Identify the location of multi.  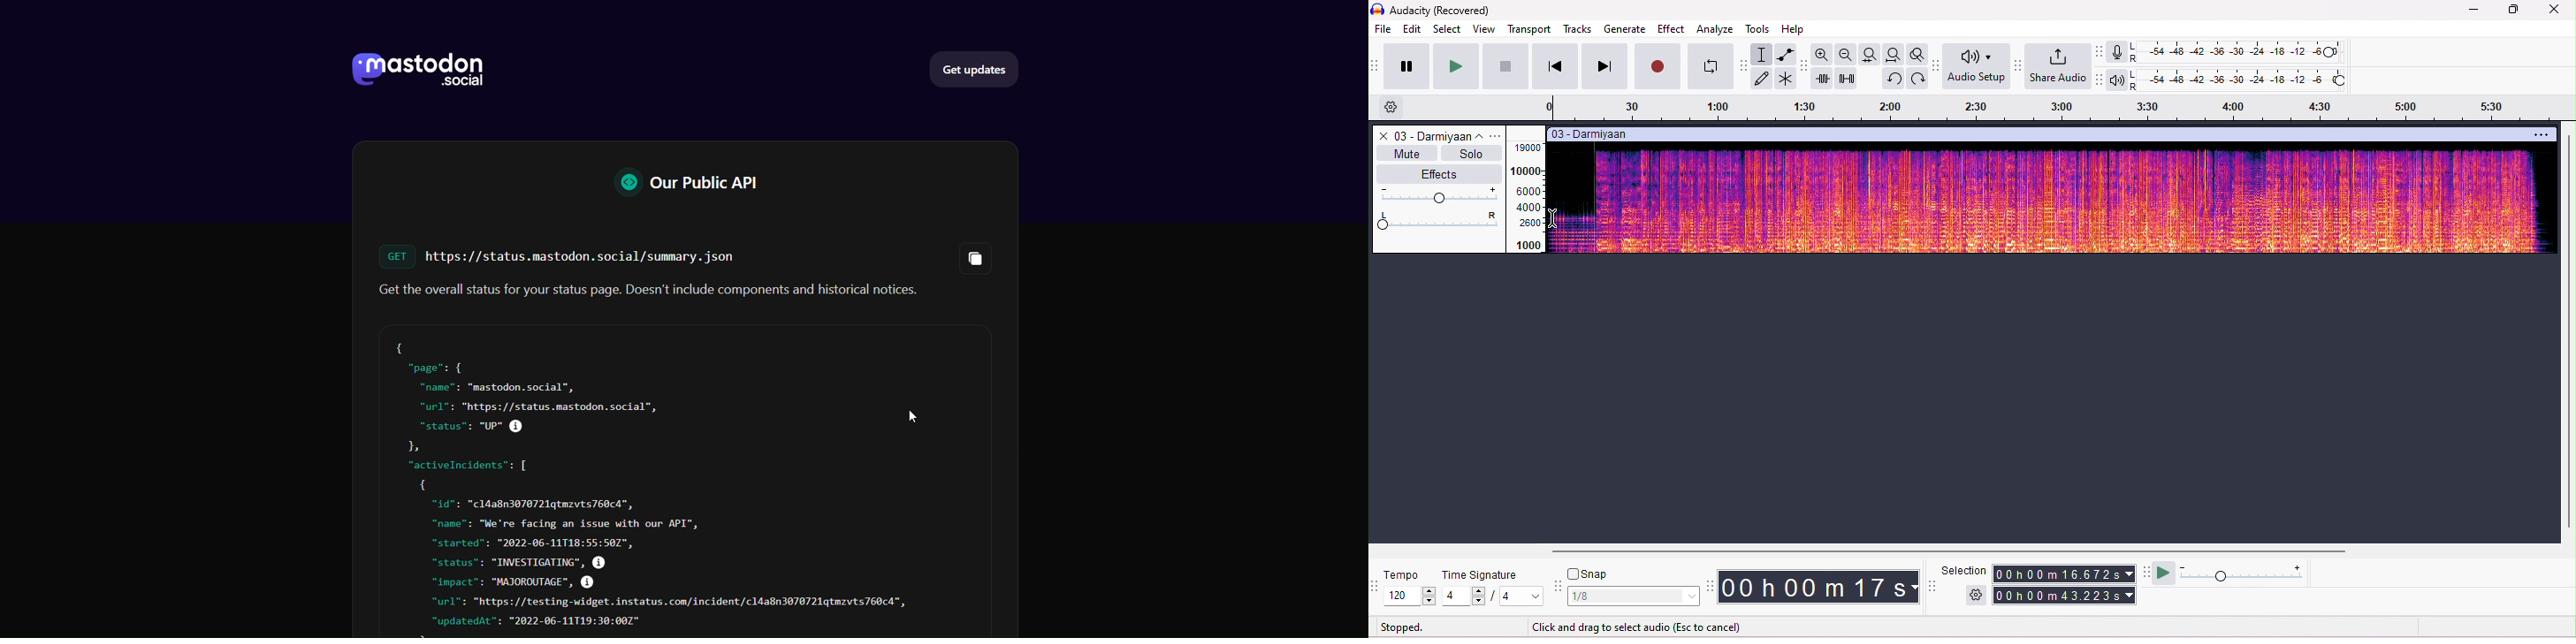
(1787, 79).